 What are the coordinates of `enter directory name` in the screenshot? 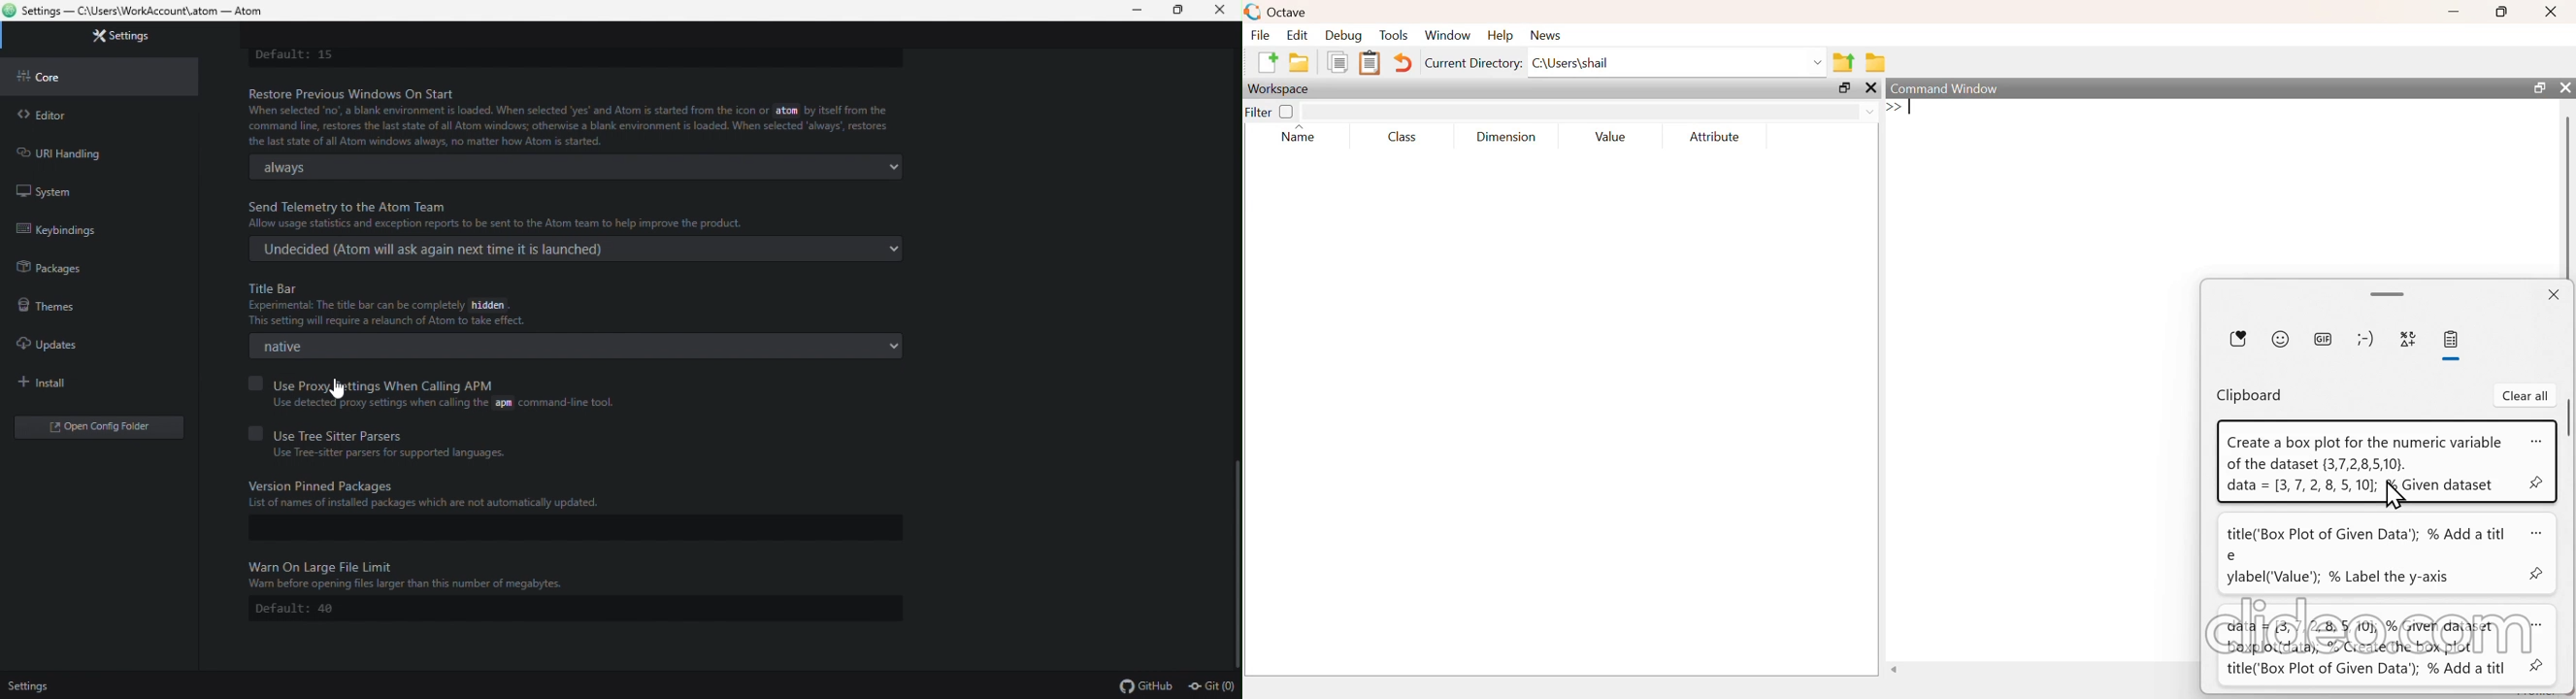 It's located at (1676, 64).